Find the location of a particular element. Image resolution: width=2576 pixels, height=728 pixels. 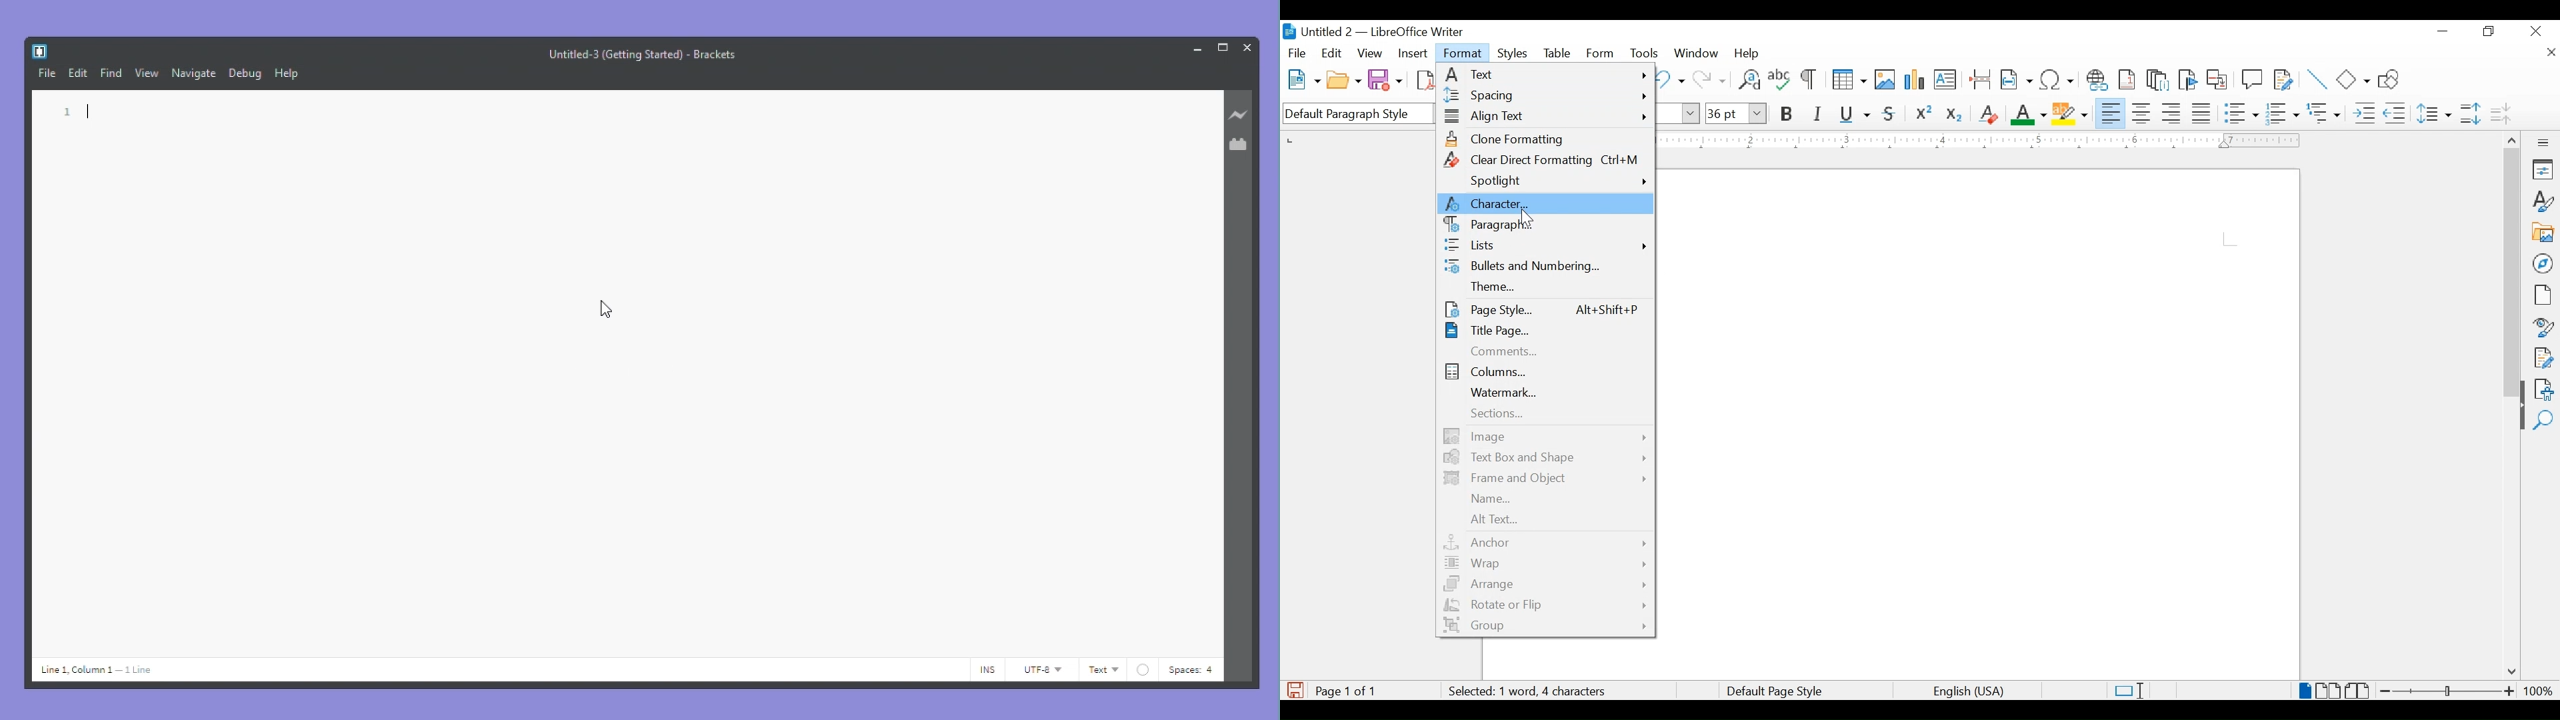

standard selections is located at coordinates (2129, 690).